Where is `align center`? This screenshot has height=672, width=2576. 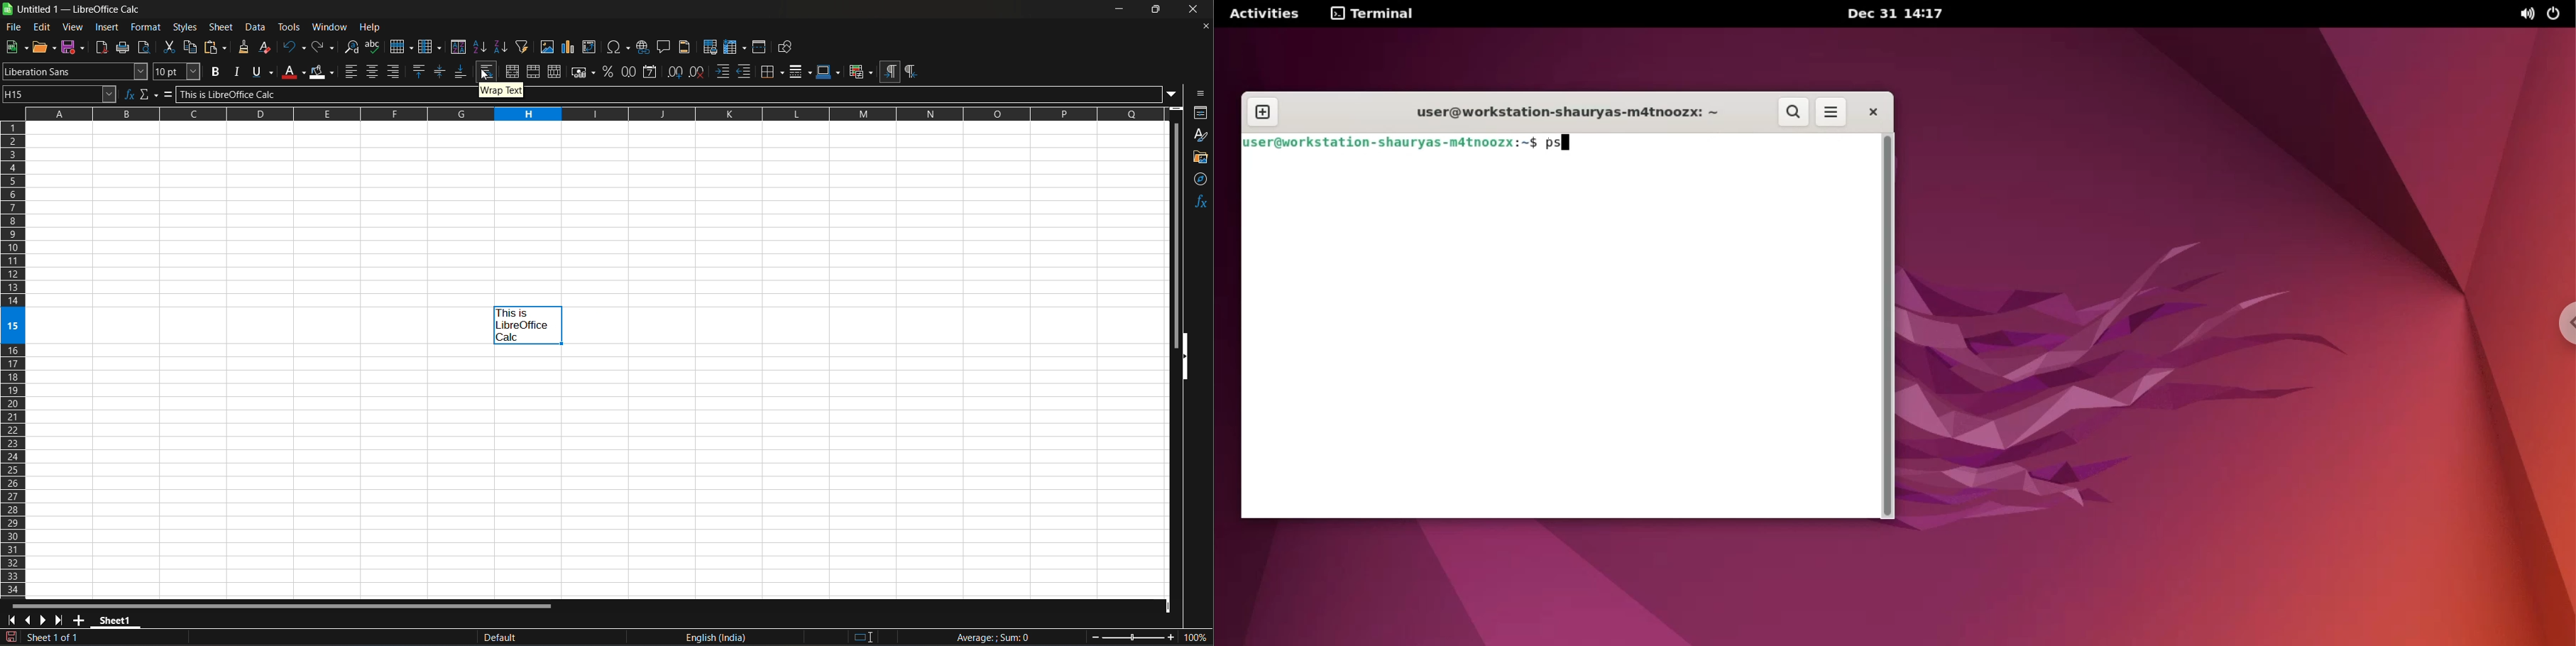 align center is located at coordinates (373, 71).